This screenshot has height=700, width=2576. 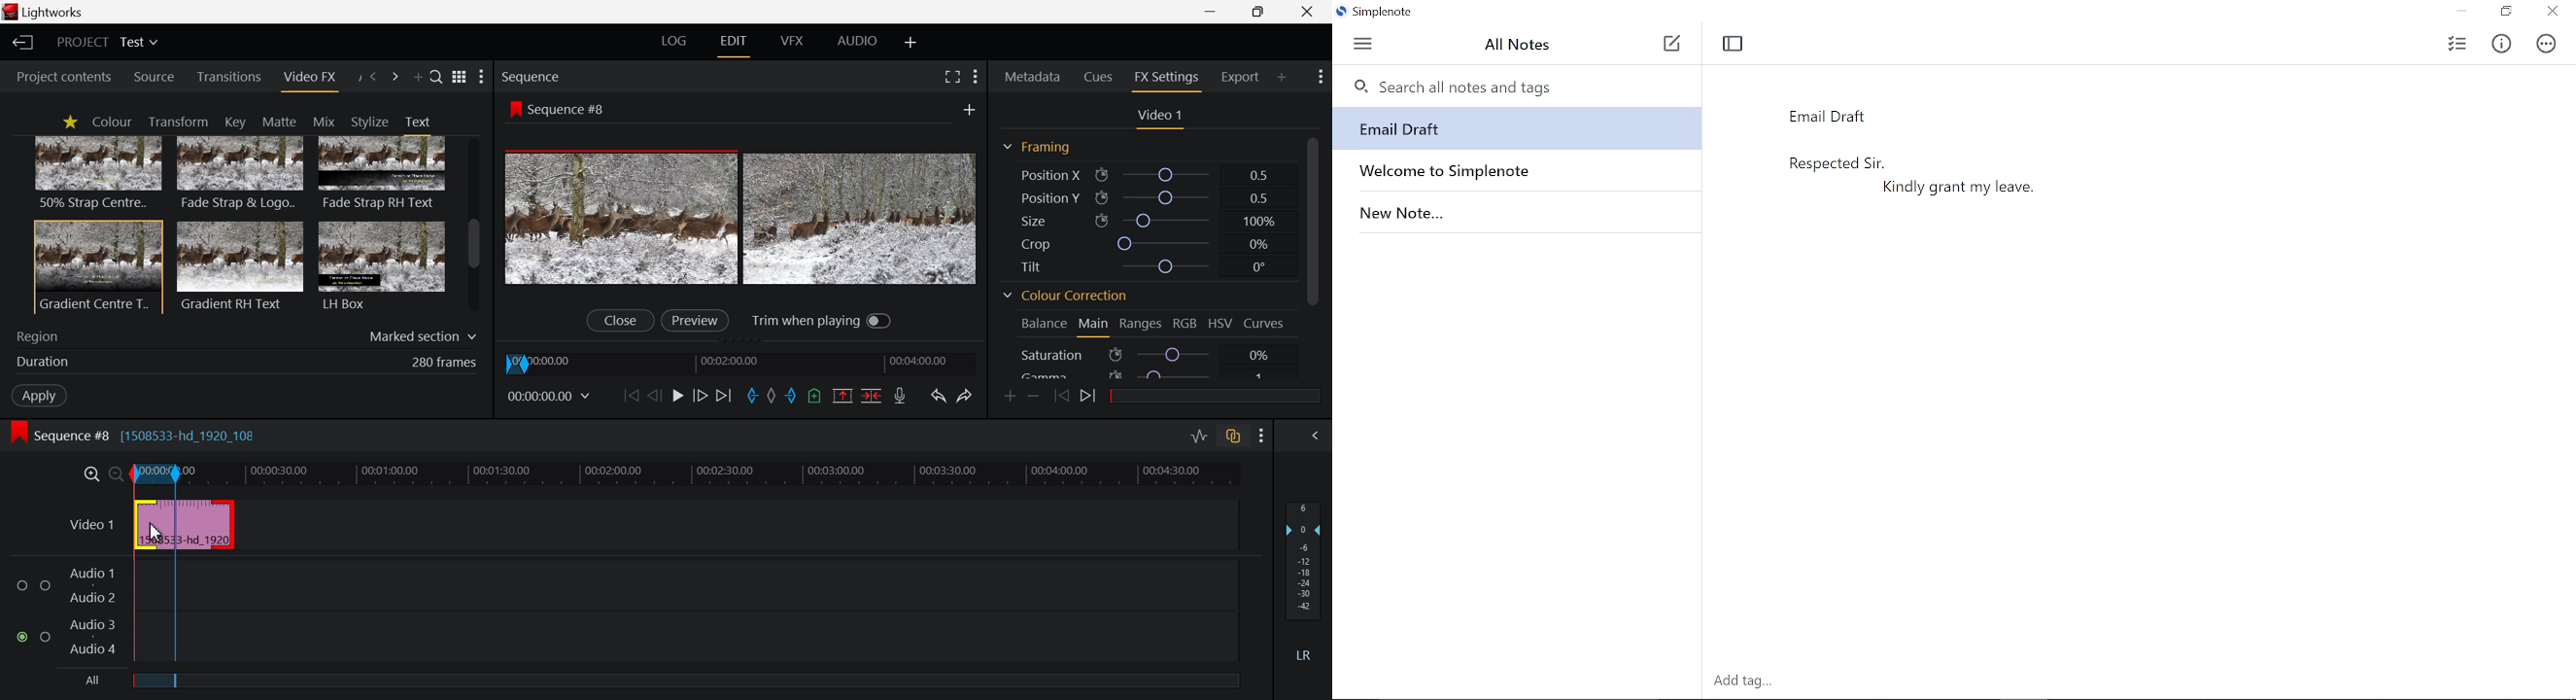 I want to click on audio 3, so click(x=88, y=623).